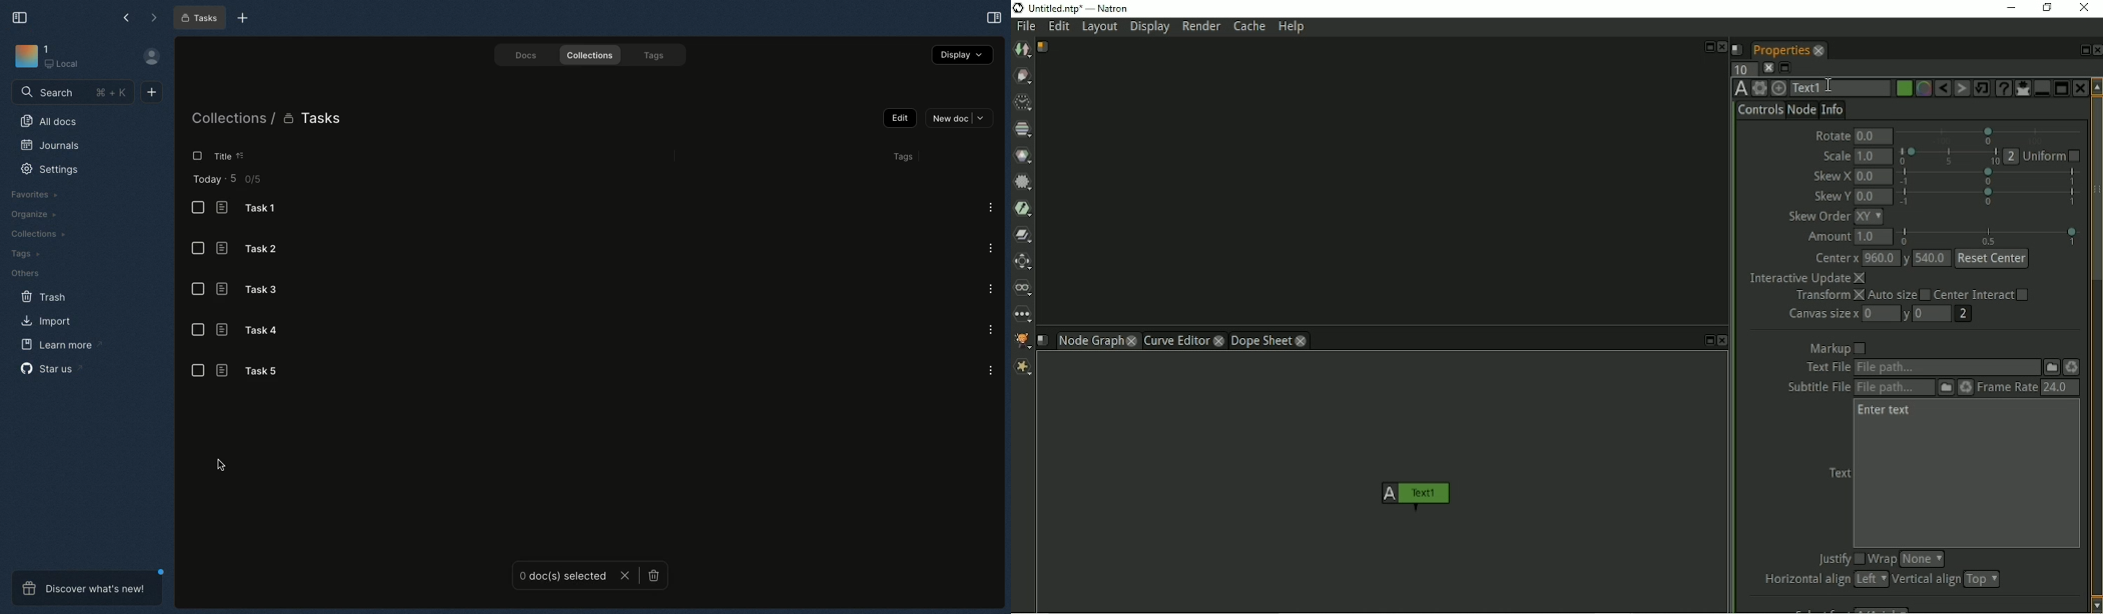  What do you see at coordinates (73, 91) in the screenshot?
I see `Search bar` at bounding box center [73, 91].